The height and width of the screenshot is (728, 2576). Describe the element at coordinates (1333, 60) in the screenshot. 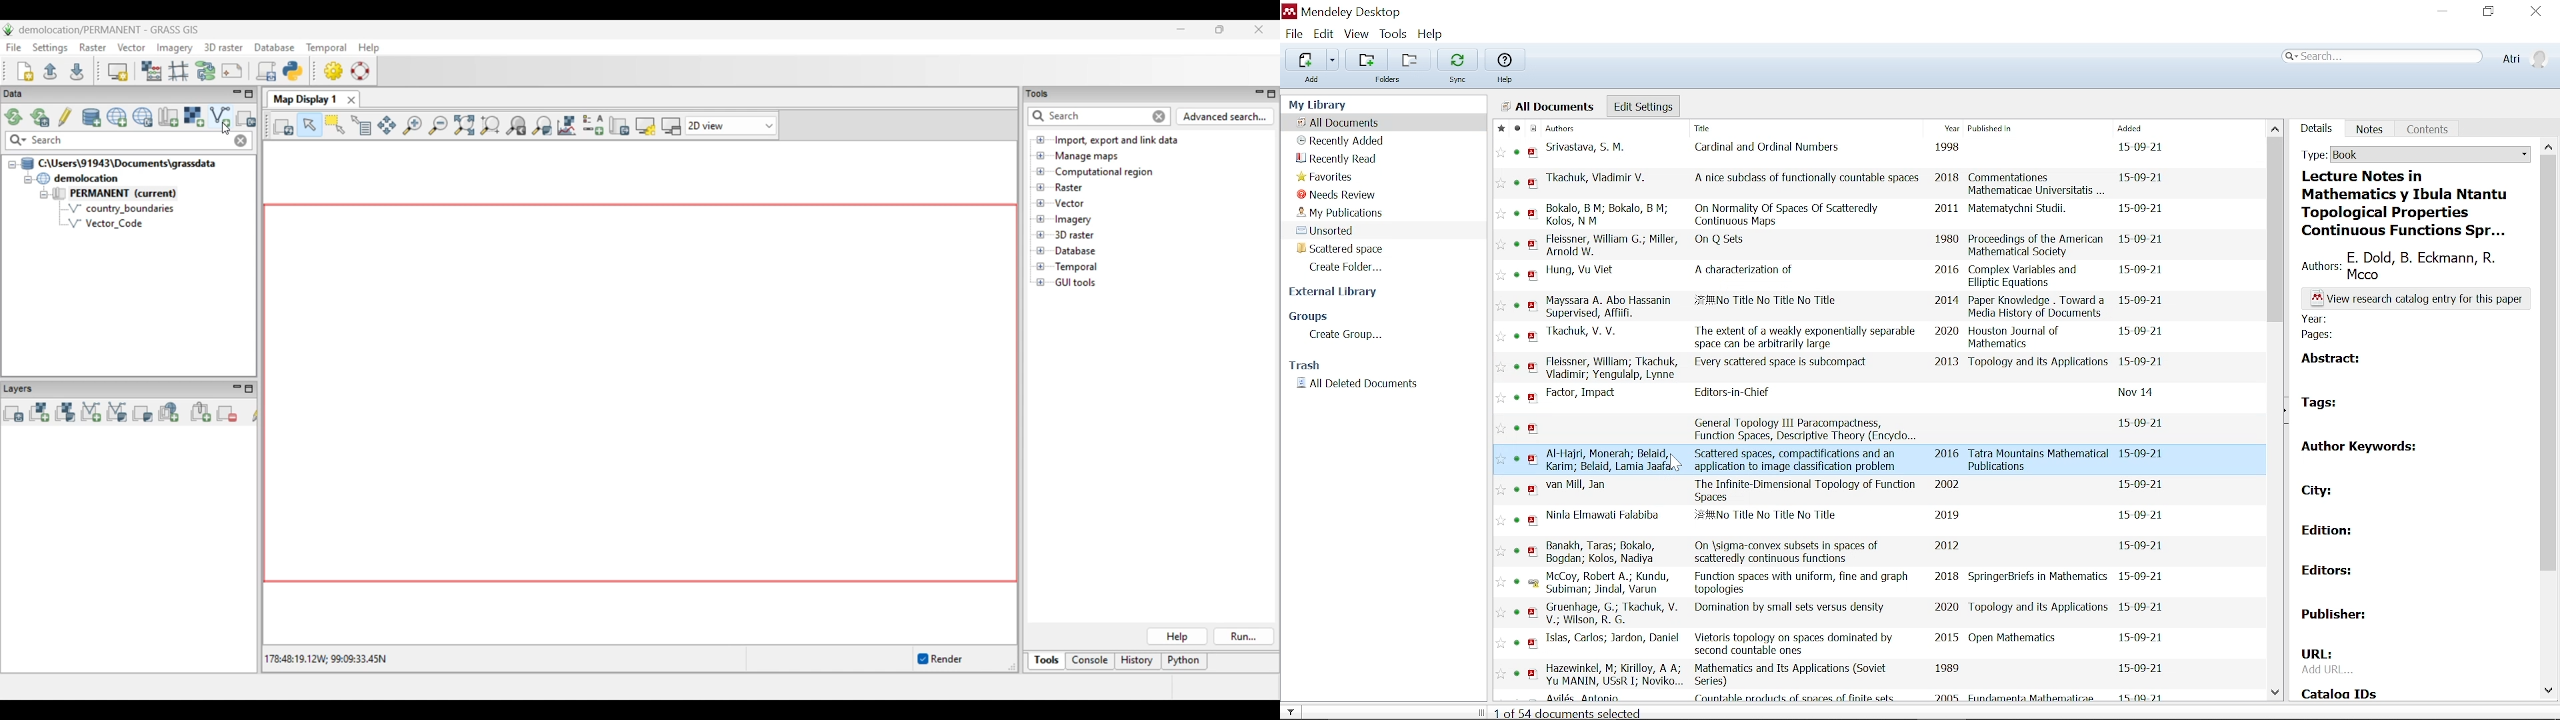

I see `Add files options` at that location.